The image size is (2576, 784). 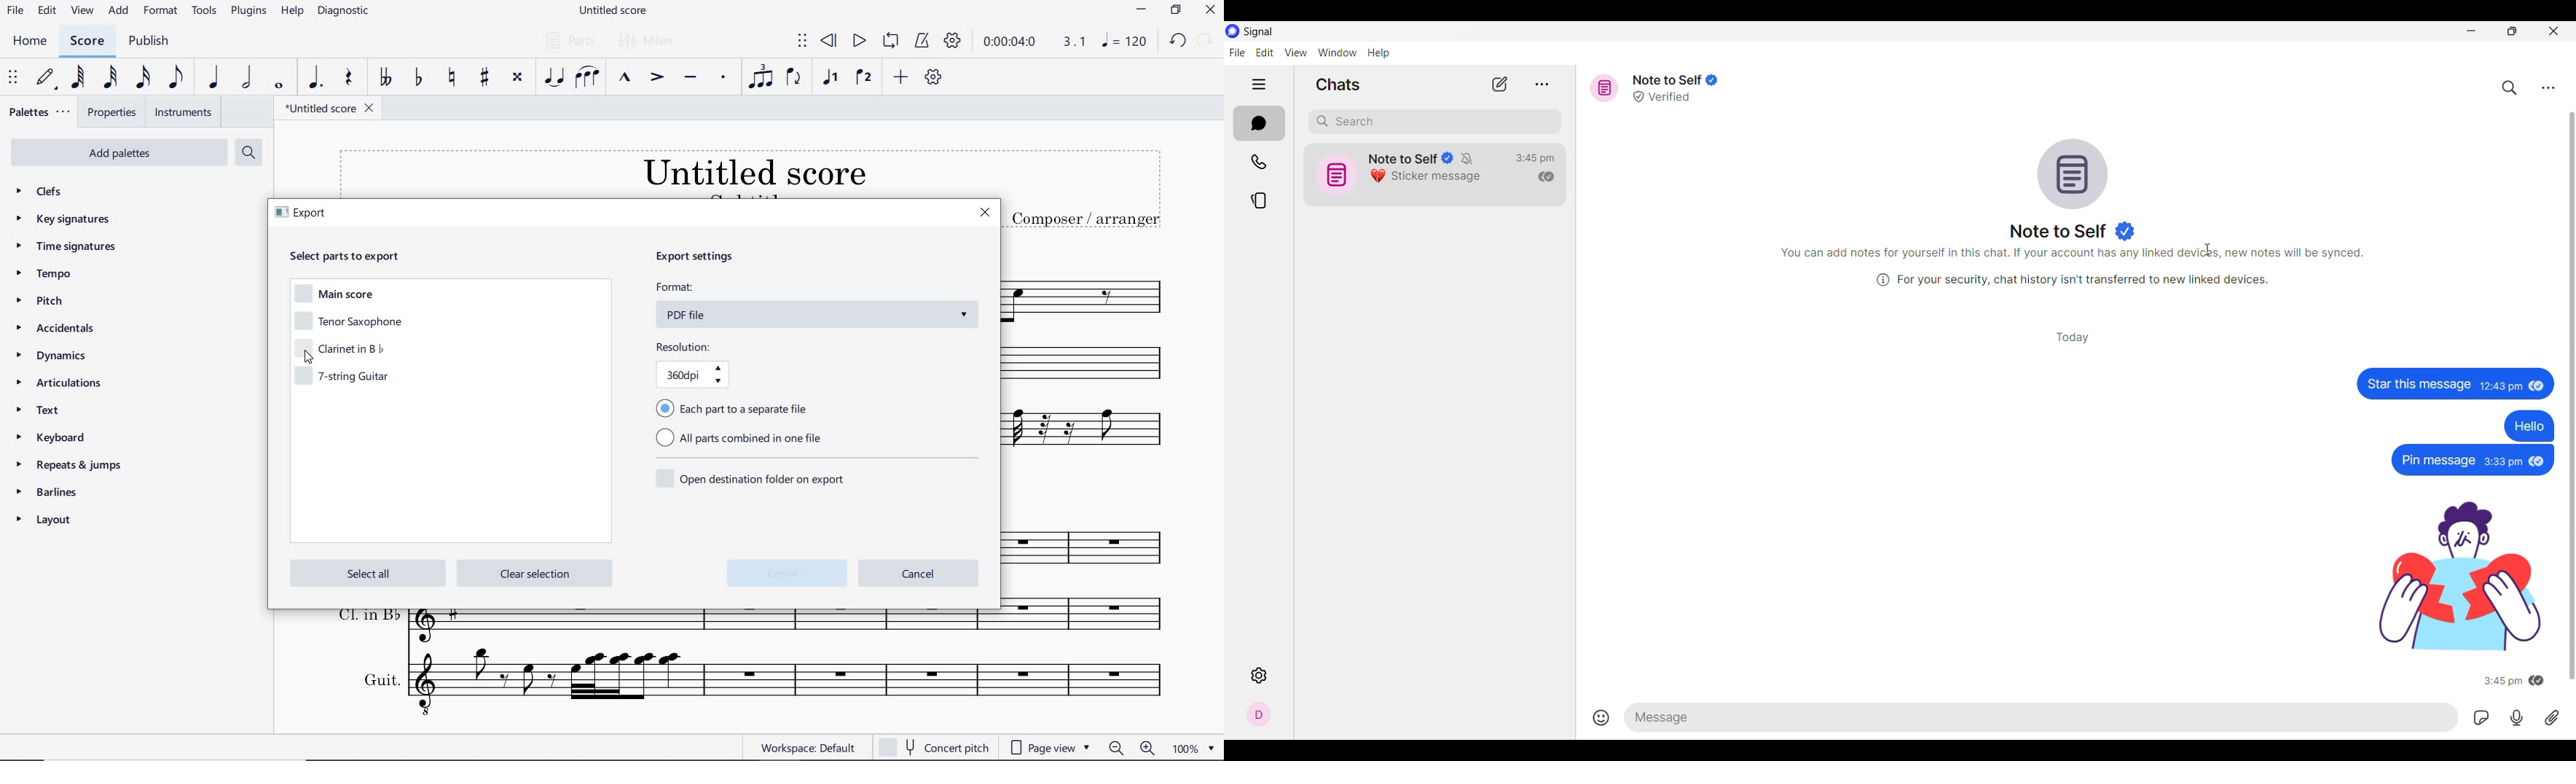 What do you see at coordinates (54, 437) in the screenshot?
I see `keyboard` at bounding box center [54, 437].